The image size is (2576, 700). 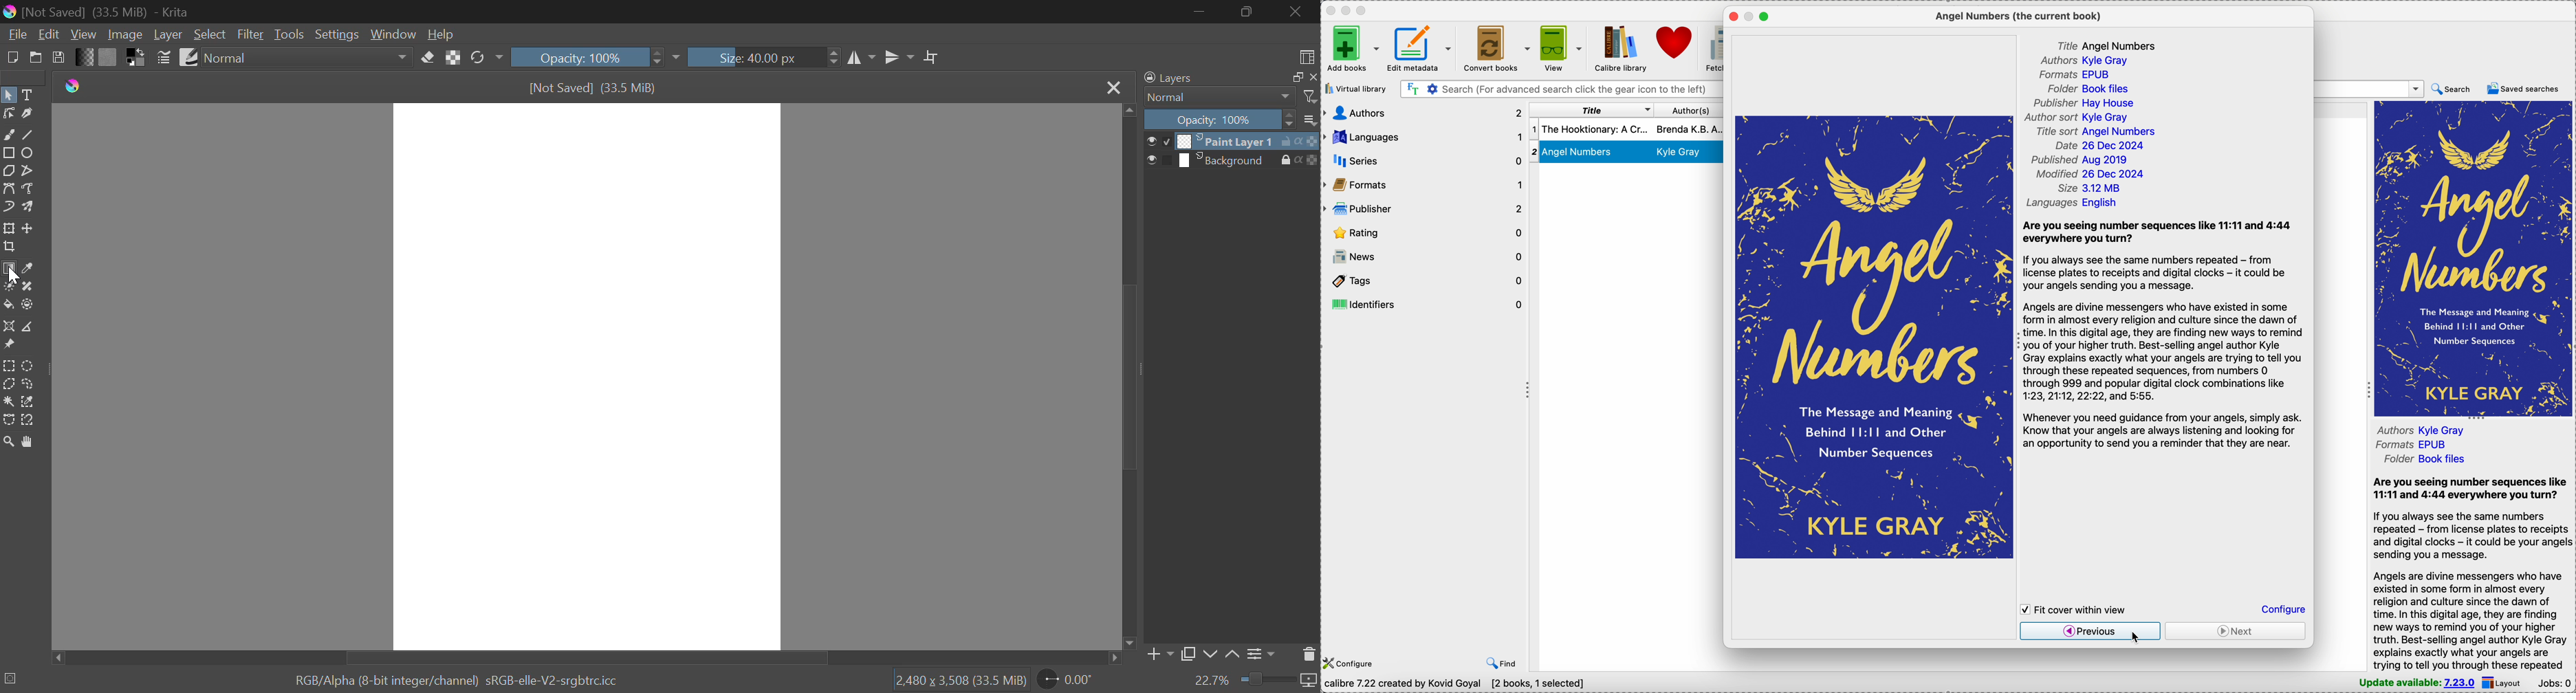 What do you see at coordinates (1452, 685) in the screenshot?
I see `data` at bounding box center [1452, 685].